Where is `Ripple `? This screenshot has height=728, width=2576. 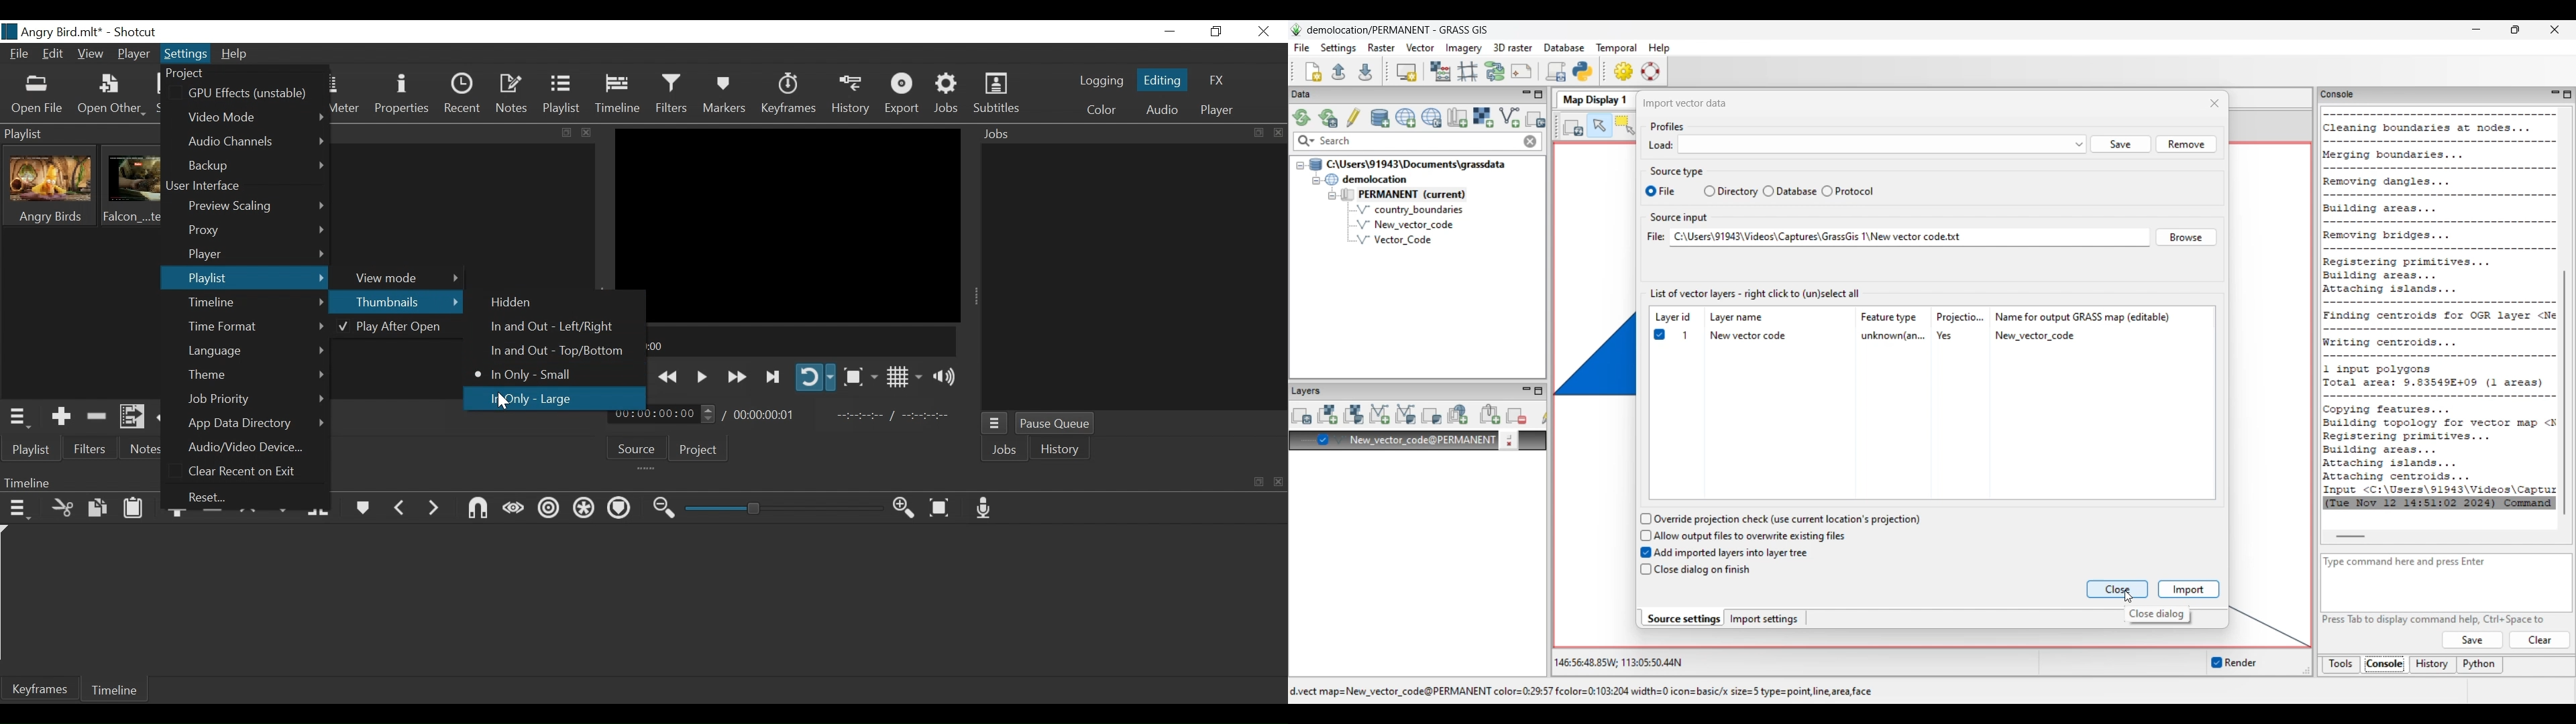
Ripple  is located at coordinates (549, 511).